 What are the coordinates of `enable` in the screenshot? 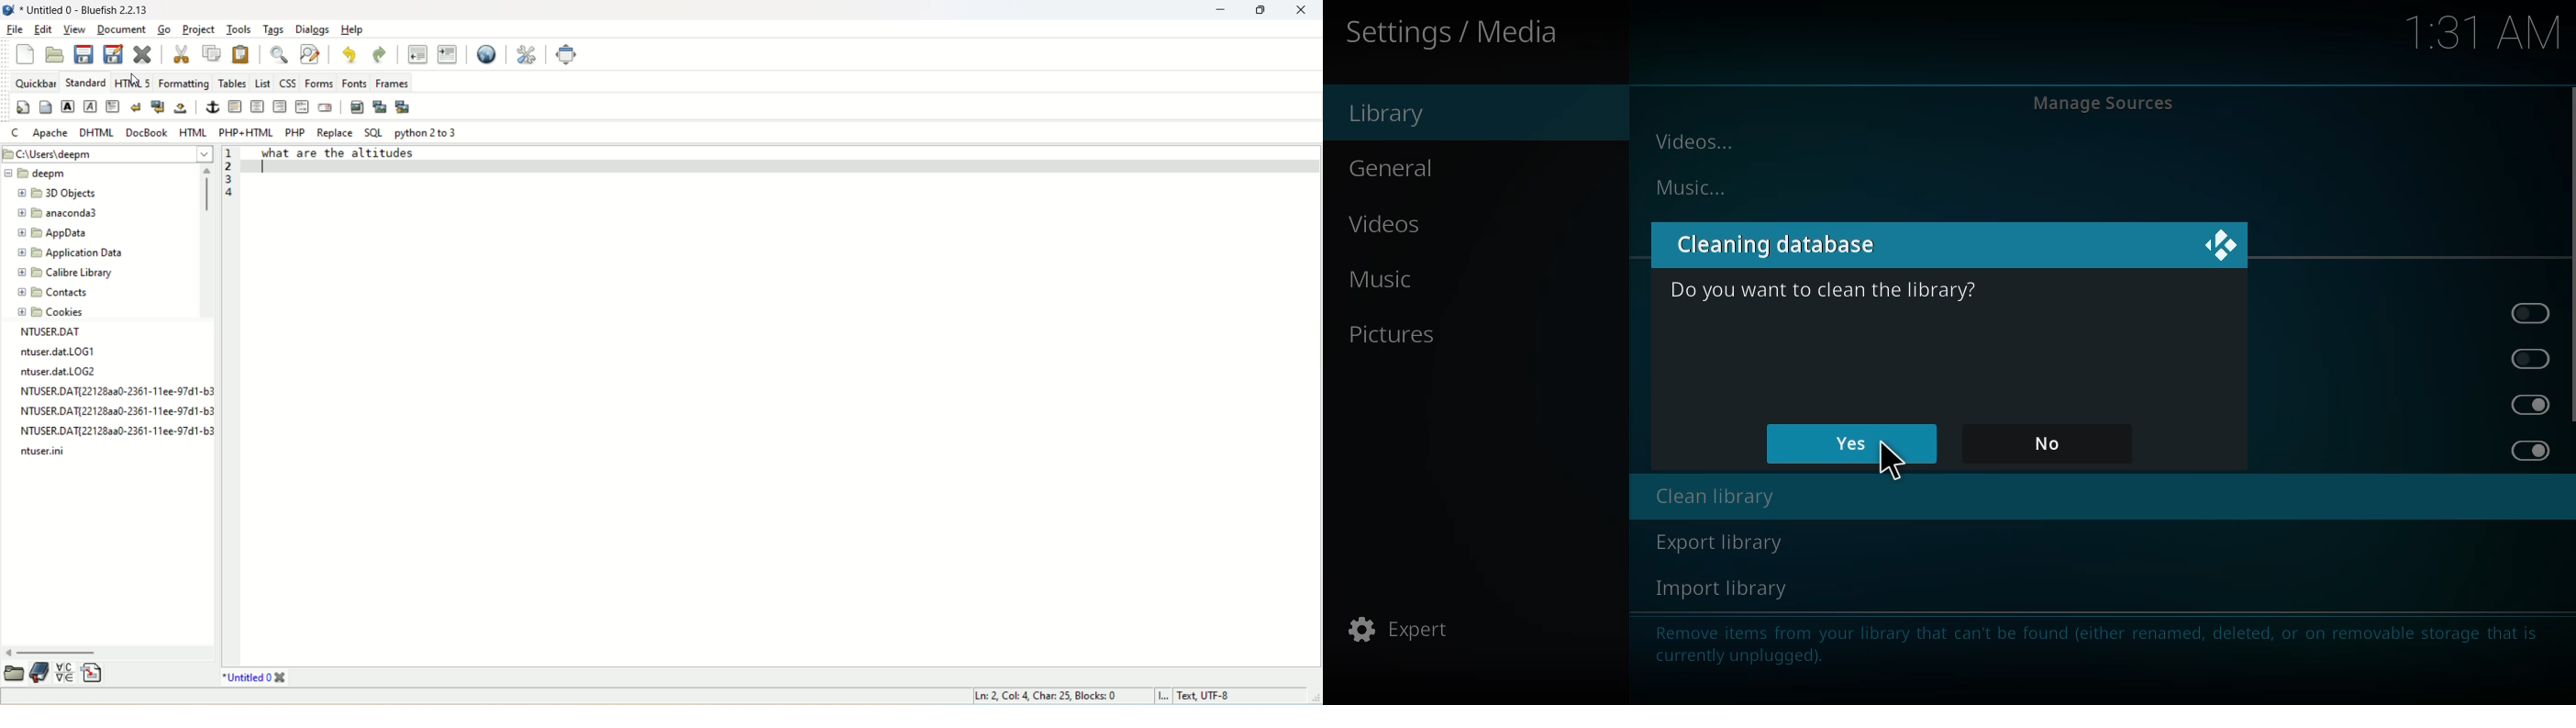 It's located at (2532, 356).